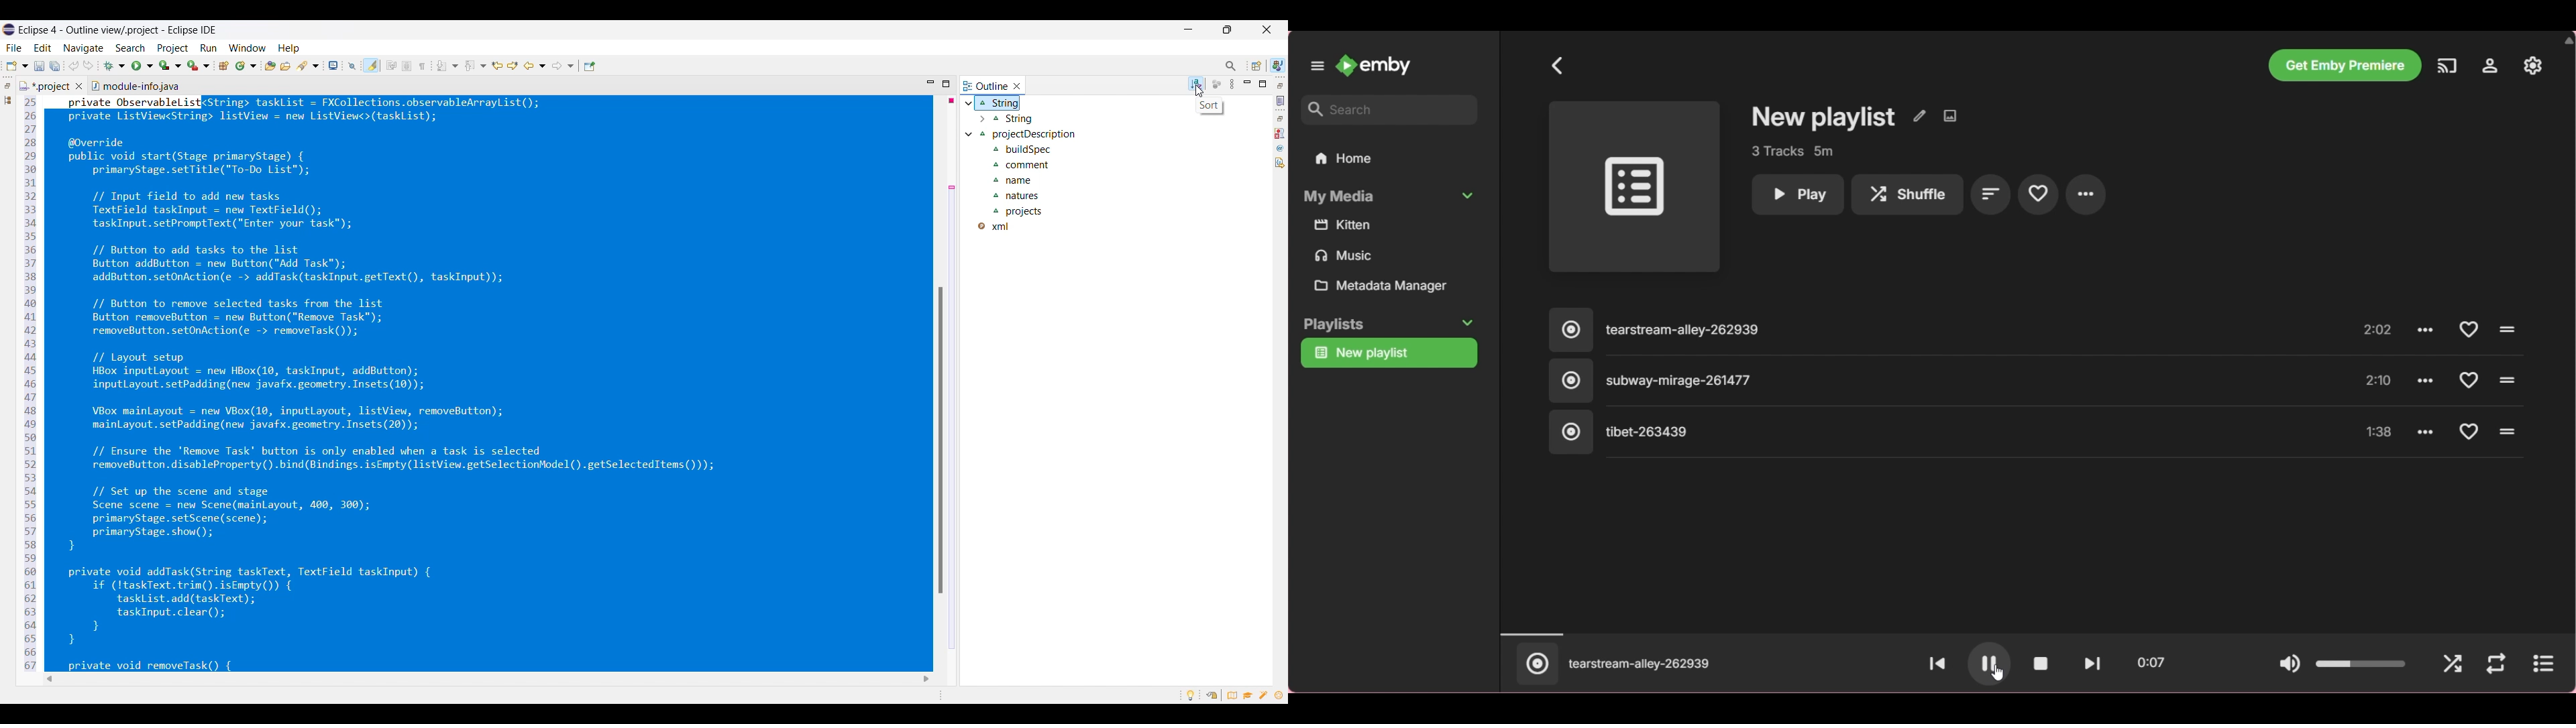 The image size is (2576, 728). Describe the element at coordinates (1389, 110) in the screenshot. I see `Type in search` at that location.